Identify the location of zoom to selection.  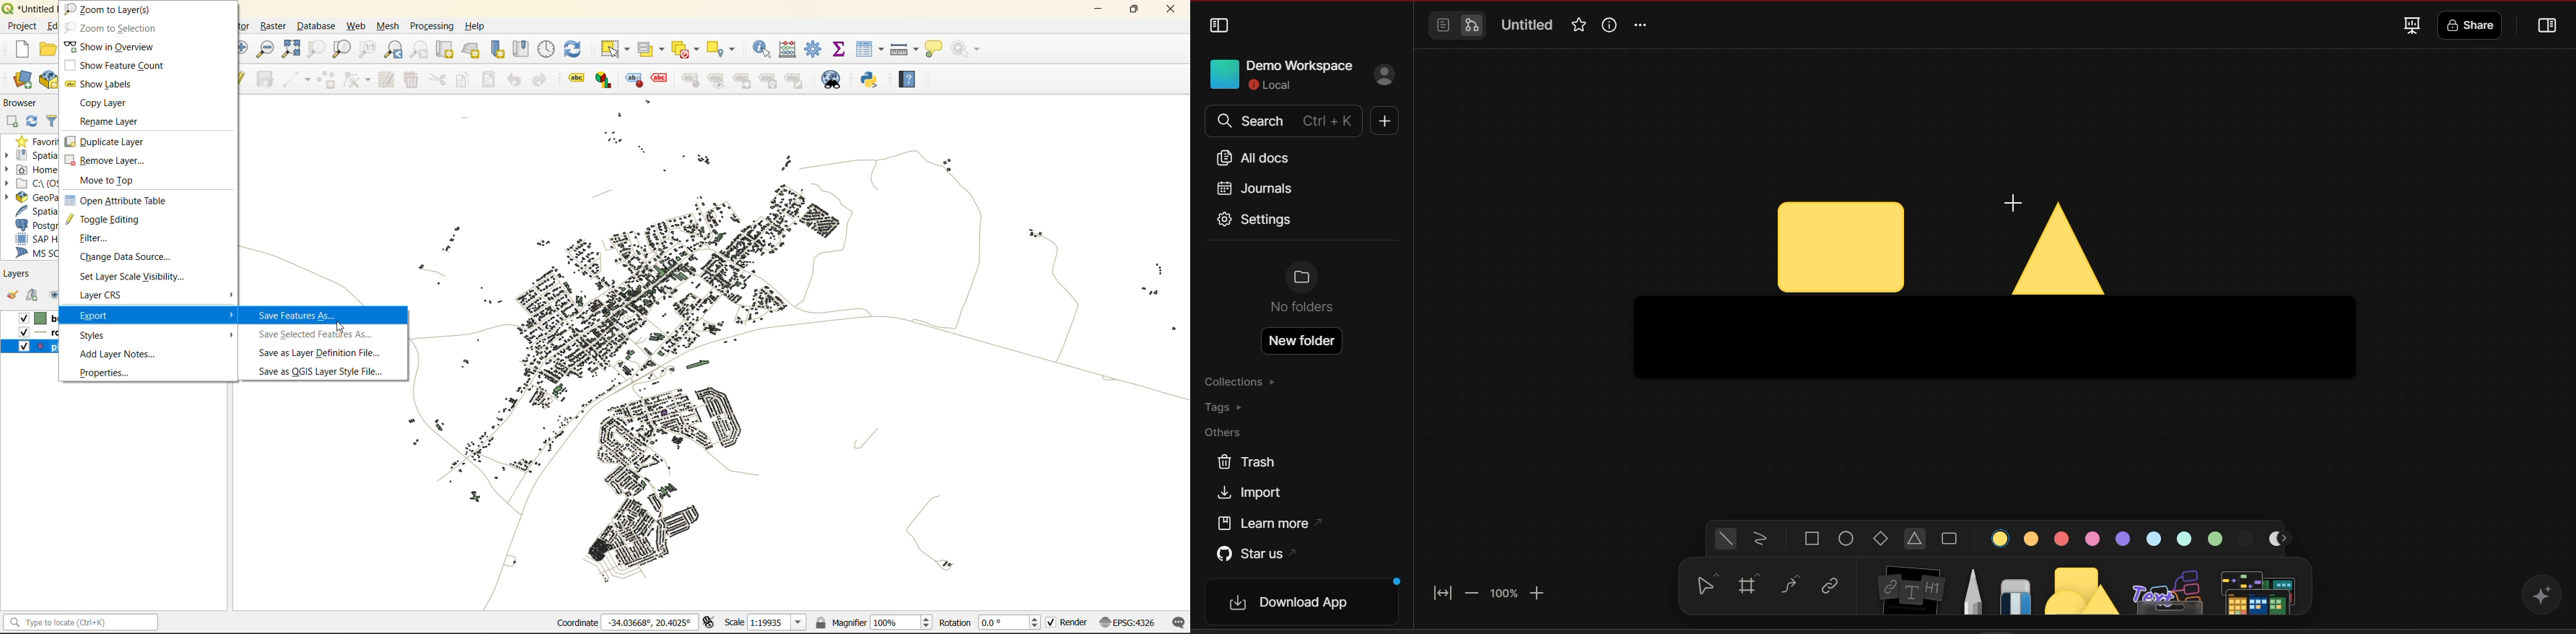
(110, 28).